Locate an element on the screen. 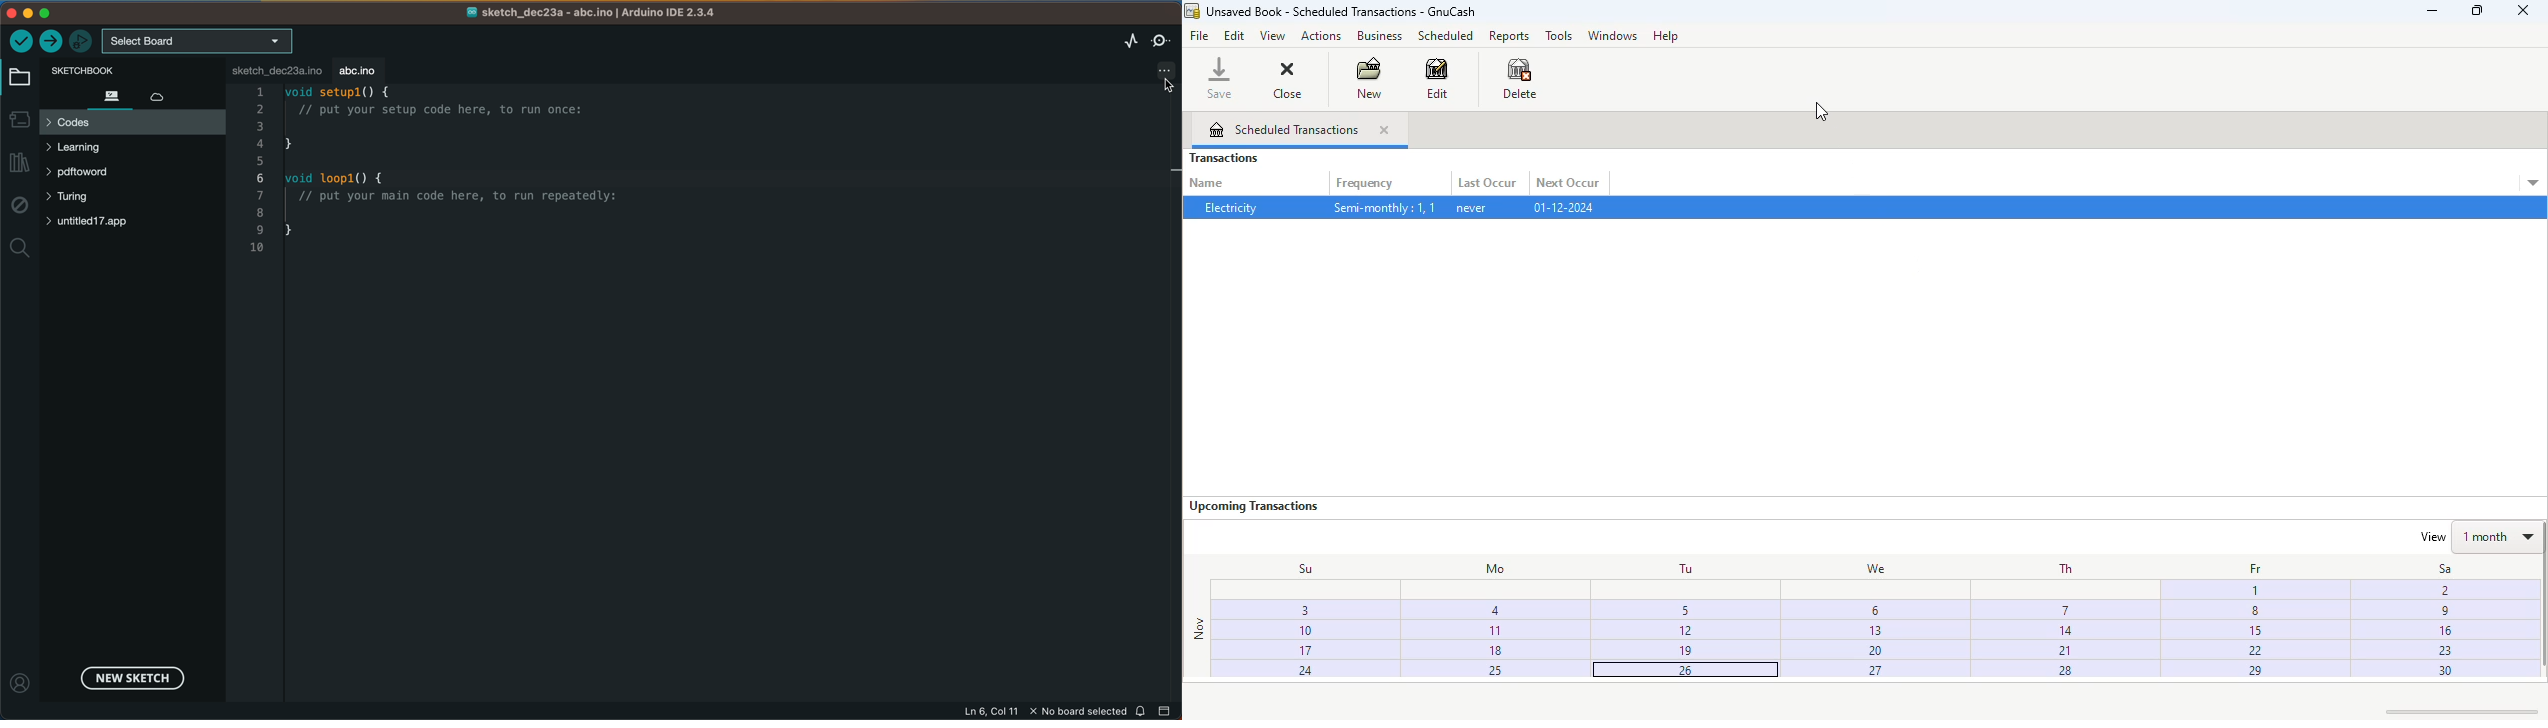  edit is located at coordinates (1438, 78).